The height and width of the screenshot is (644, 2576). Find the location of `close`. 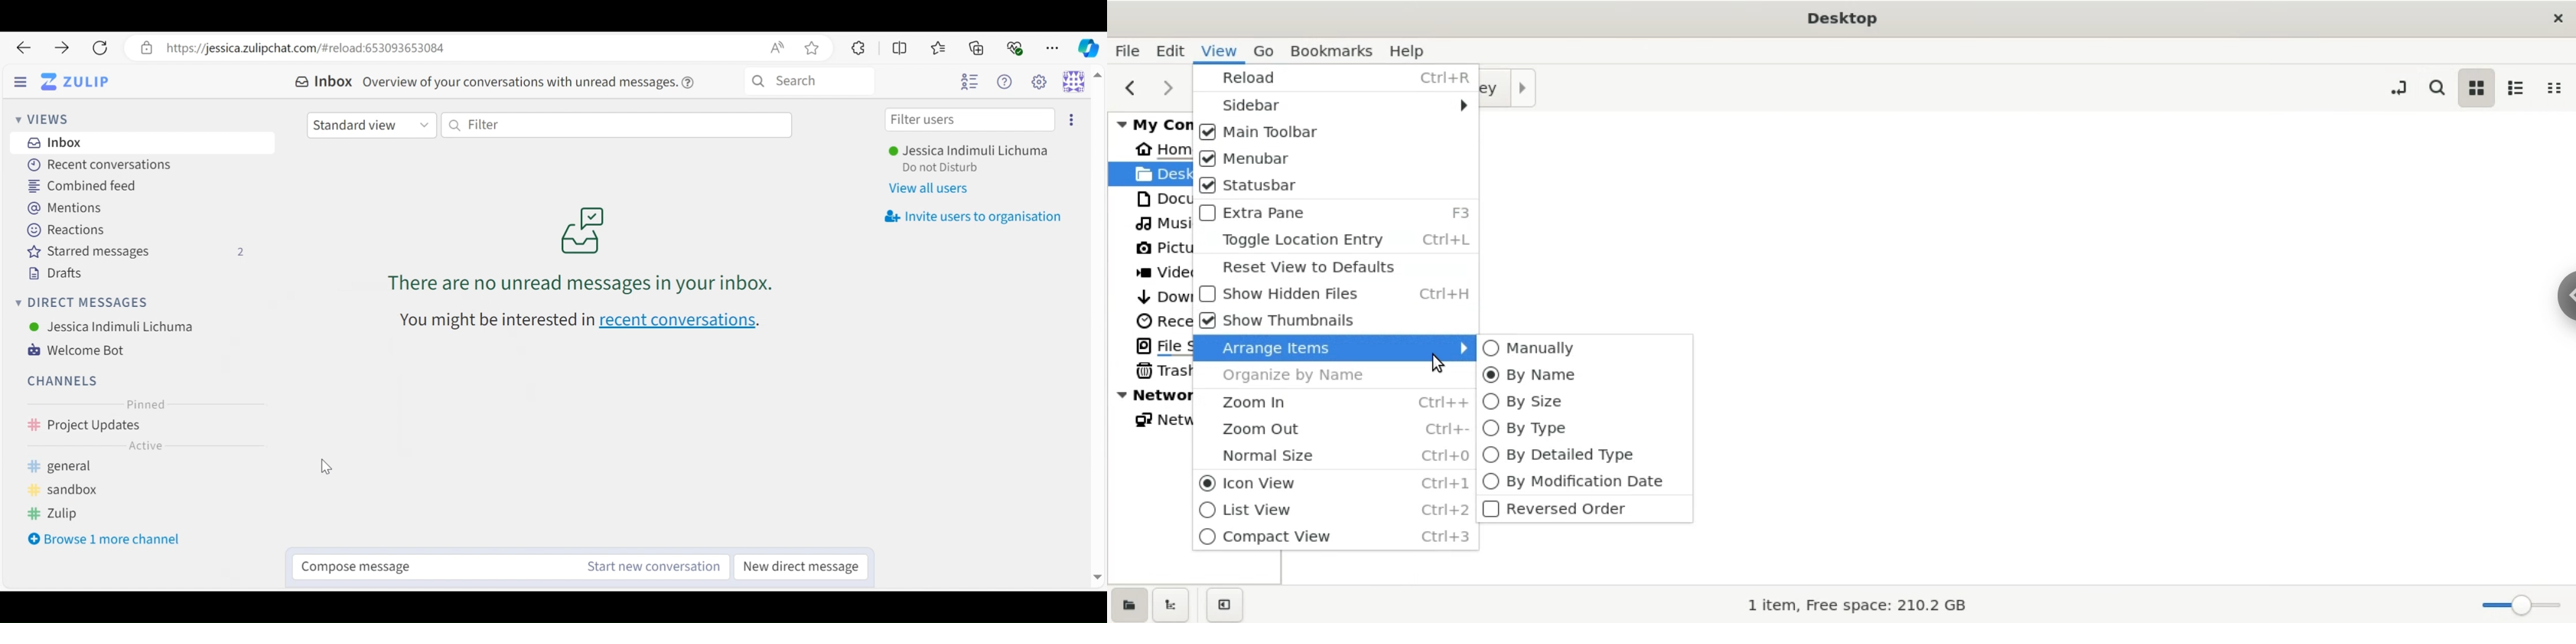

close is located at coordinates (2555, 18).